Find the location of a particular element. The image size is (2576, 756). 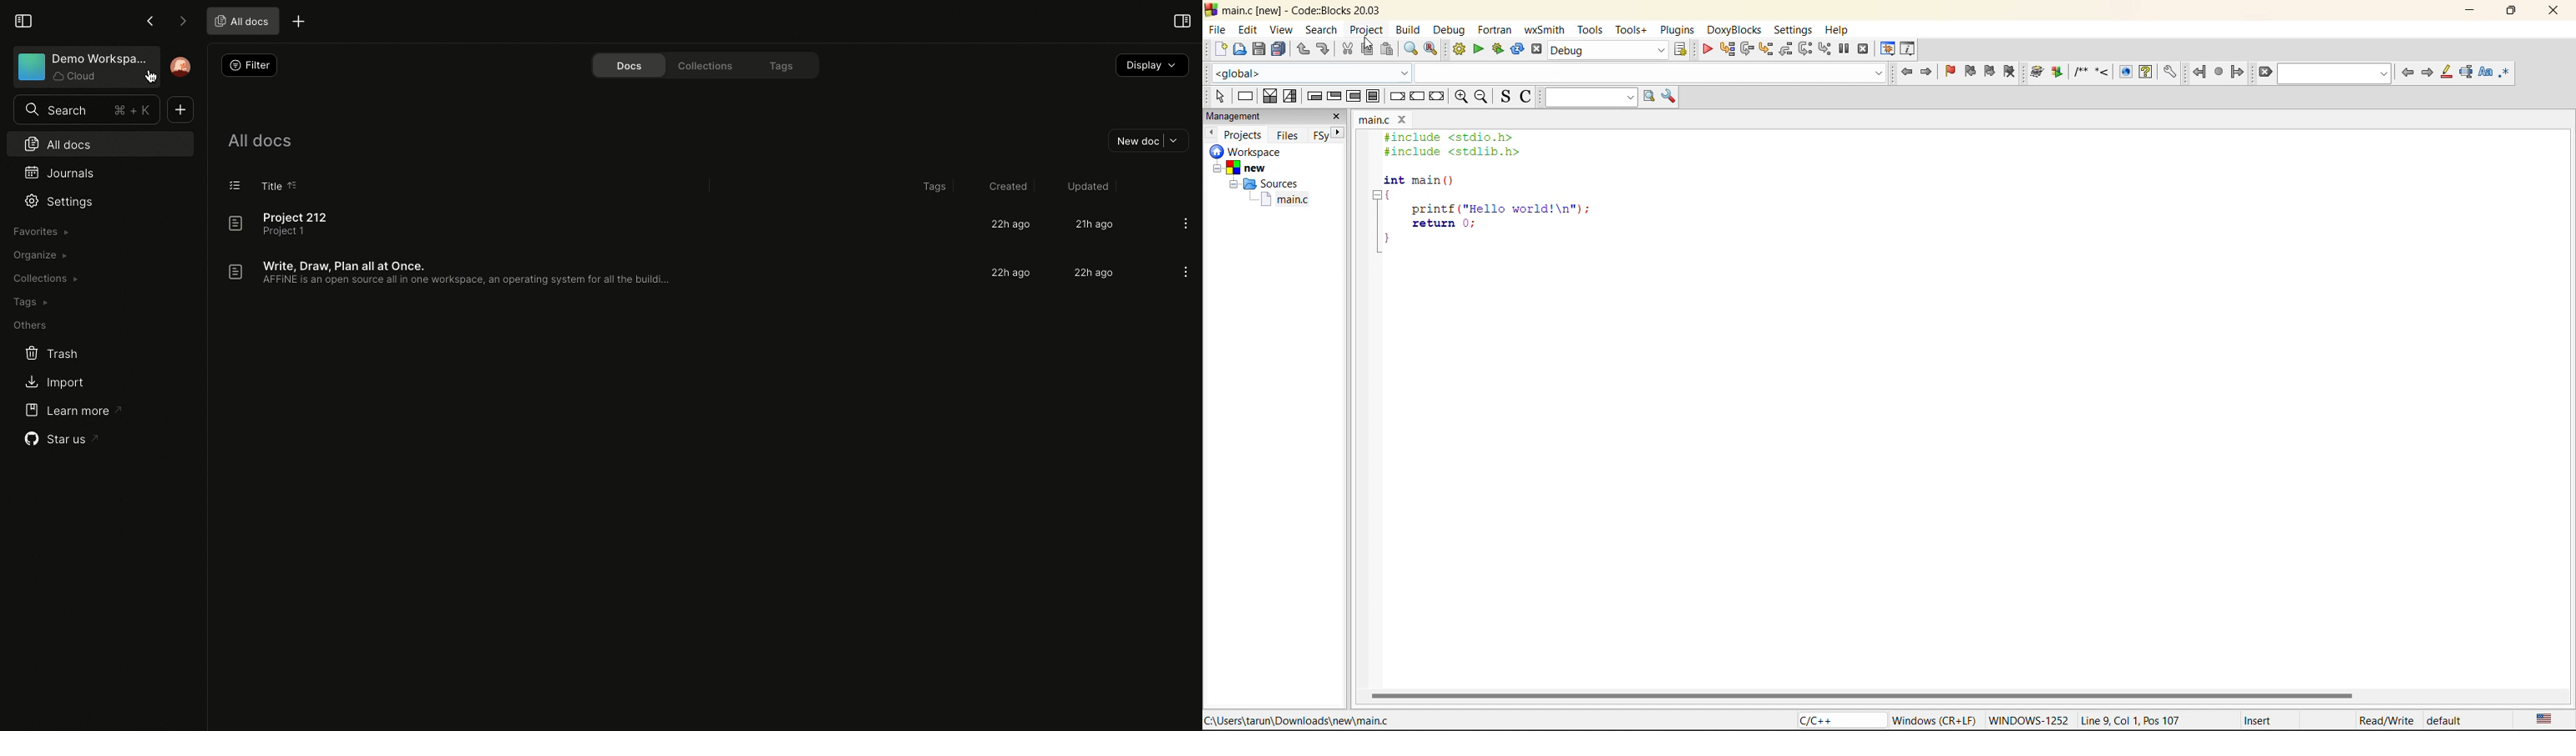

Collapse sidebar is located at coordinates (22, 19).